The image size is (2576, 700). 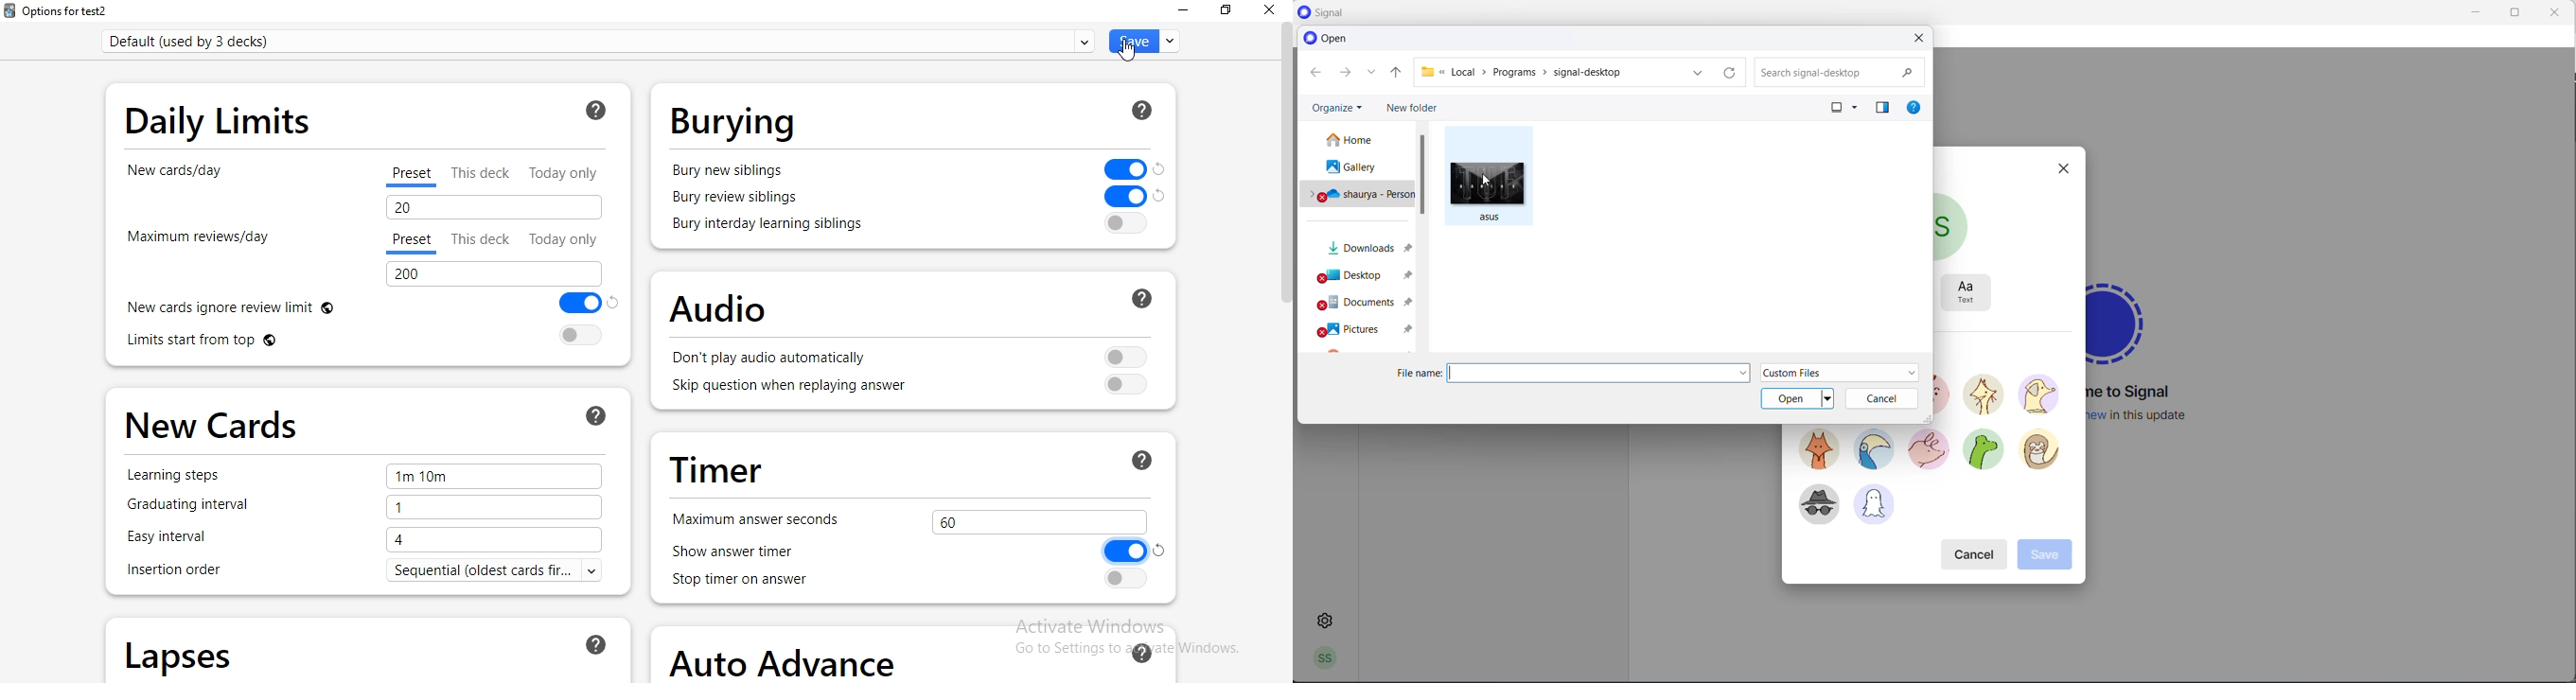 What do you see at coordinates (568, 171) in the screenshot?
I see `today only` at bounding box center [568, 171].